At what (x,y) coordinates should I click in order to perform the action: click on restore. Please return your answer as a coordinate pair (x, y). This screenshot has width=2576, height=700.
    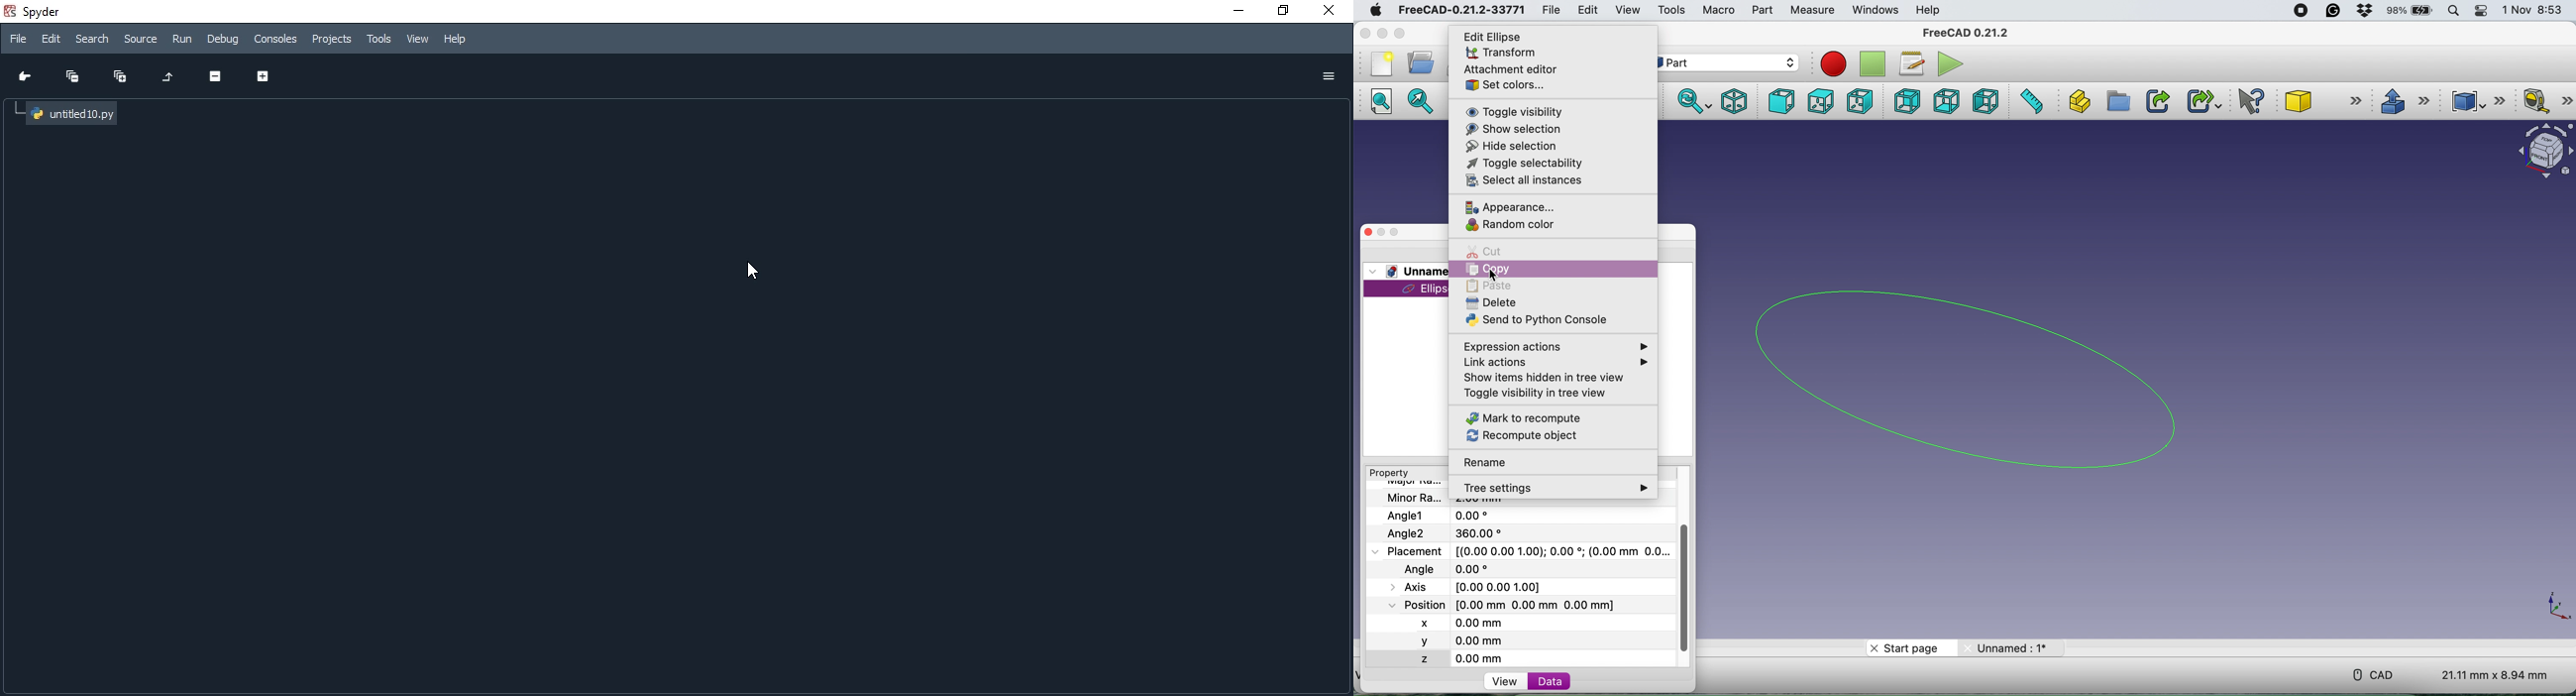
    Looking at the image, I should click on (1286, 12).